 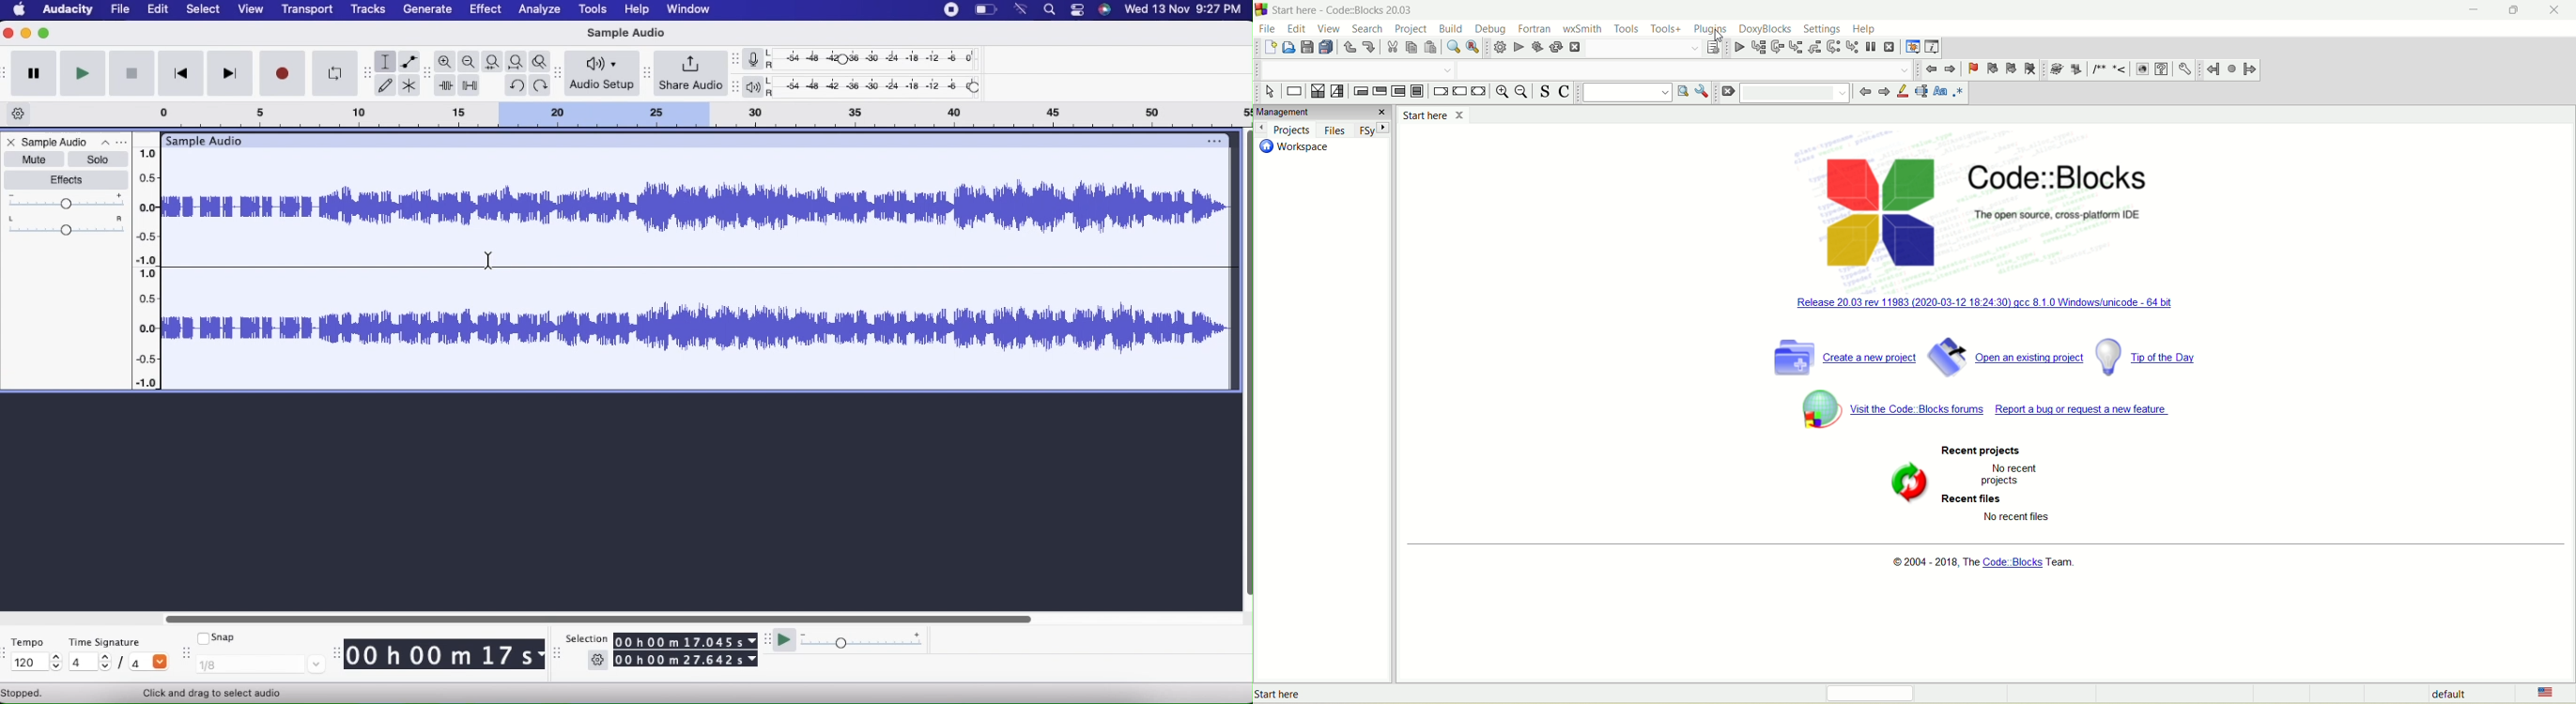 What do you see at coordinates (1834, 48) in the screenshot?
I see `next instruction` at bounding box center [1834, 48].